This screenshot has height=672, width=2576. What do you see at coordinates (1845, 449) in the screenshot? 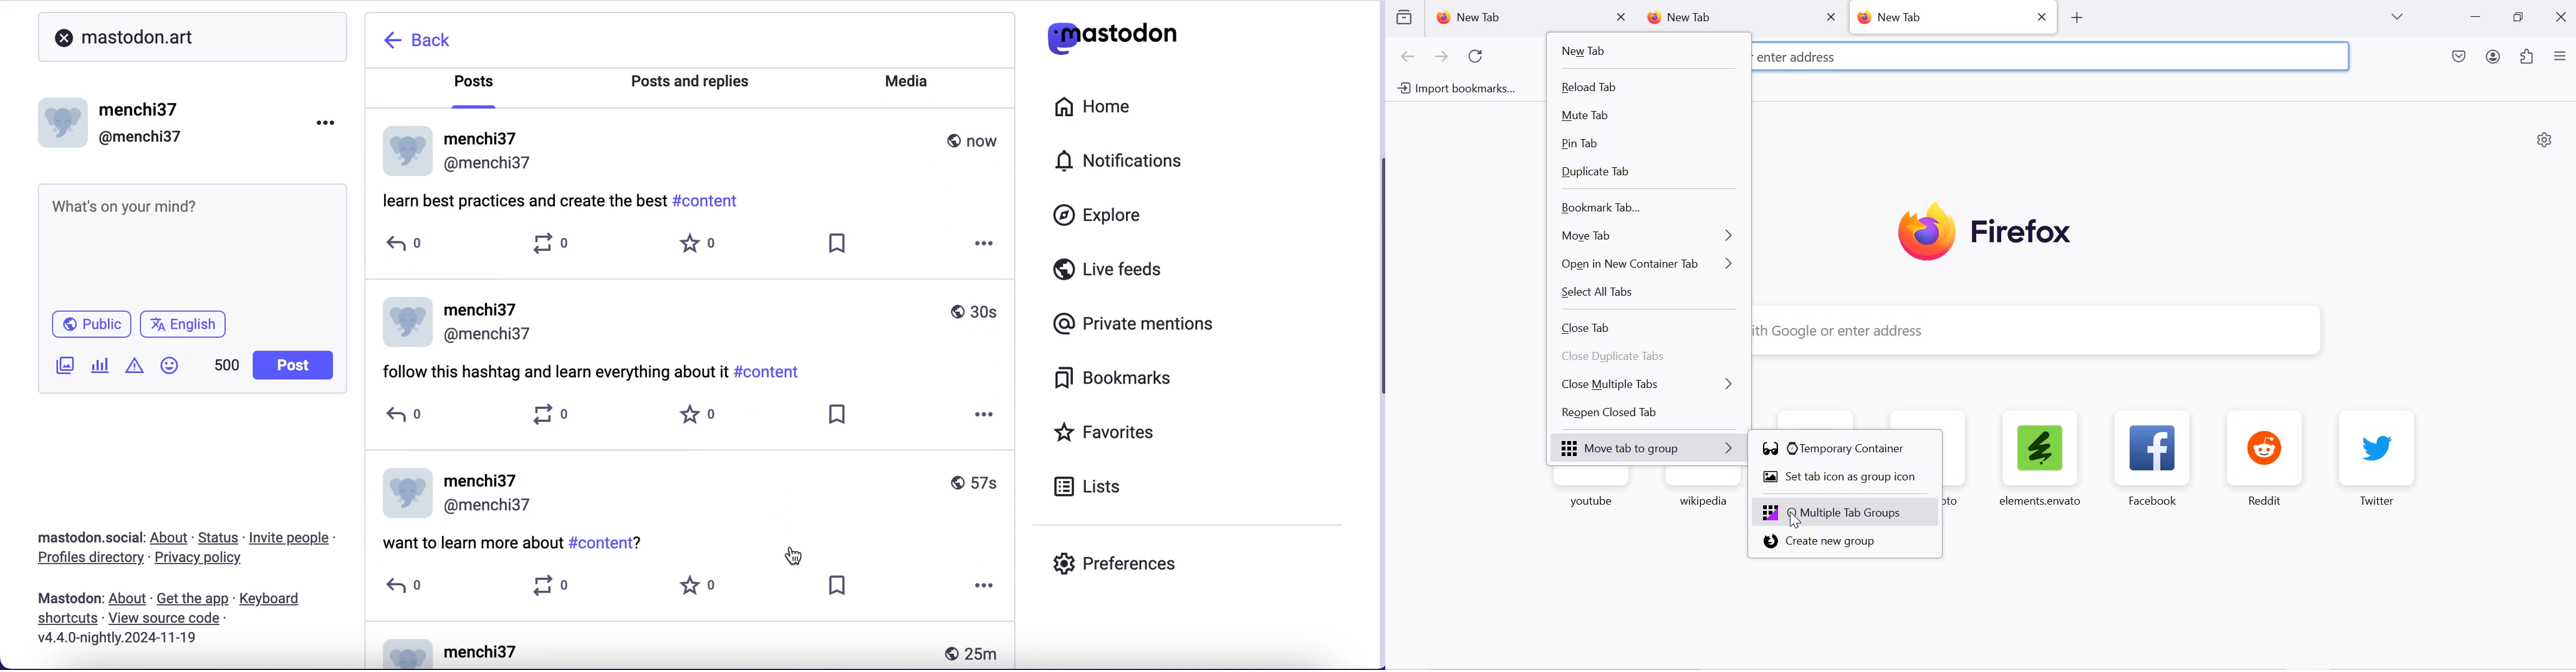
I see `temporary container` at bounding box center [1845, 449].